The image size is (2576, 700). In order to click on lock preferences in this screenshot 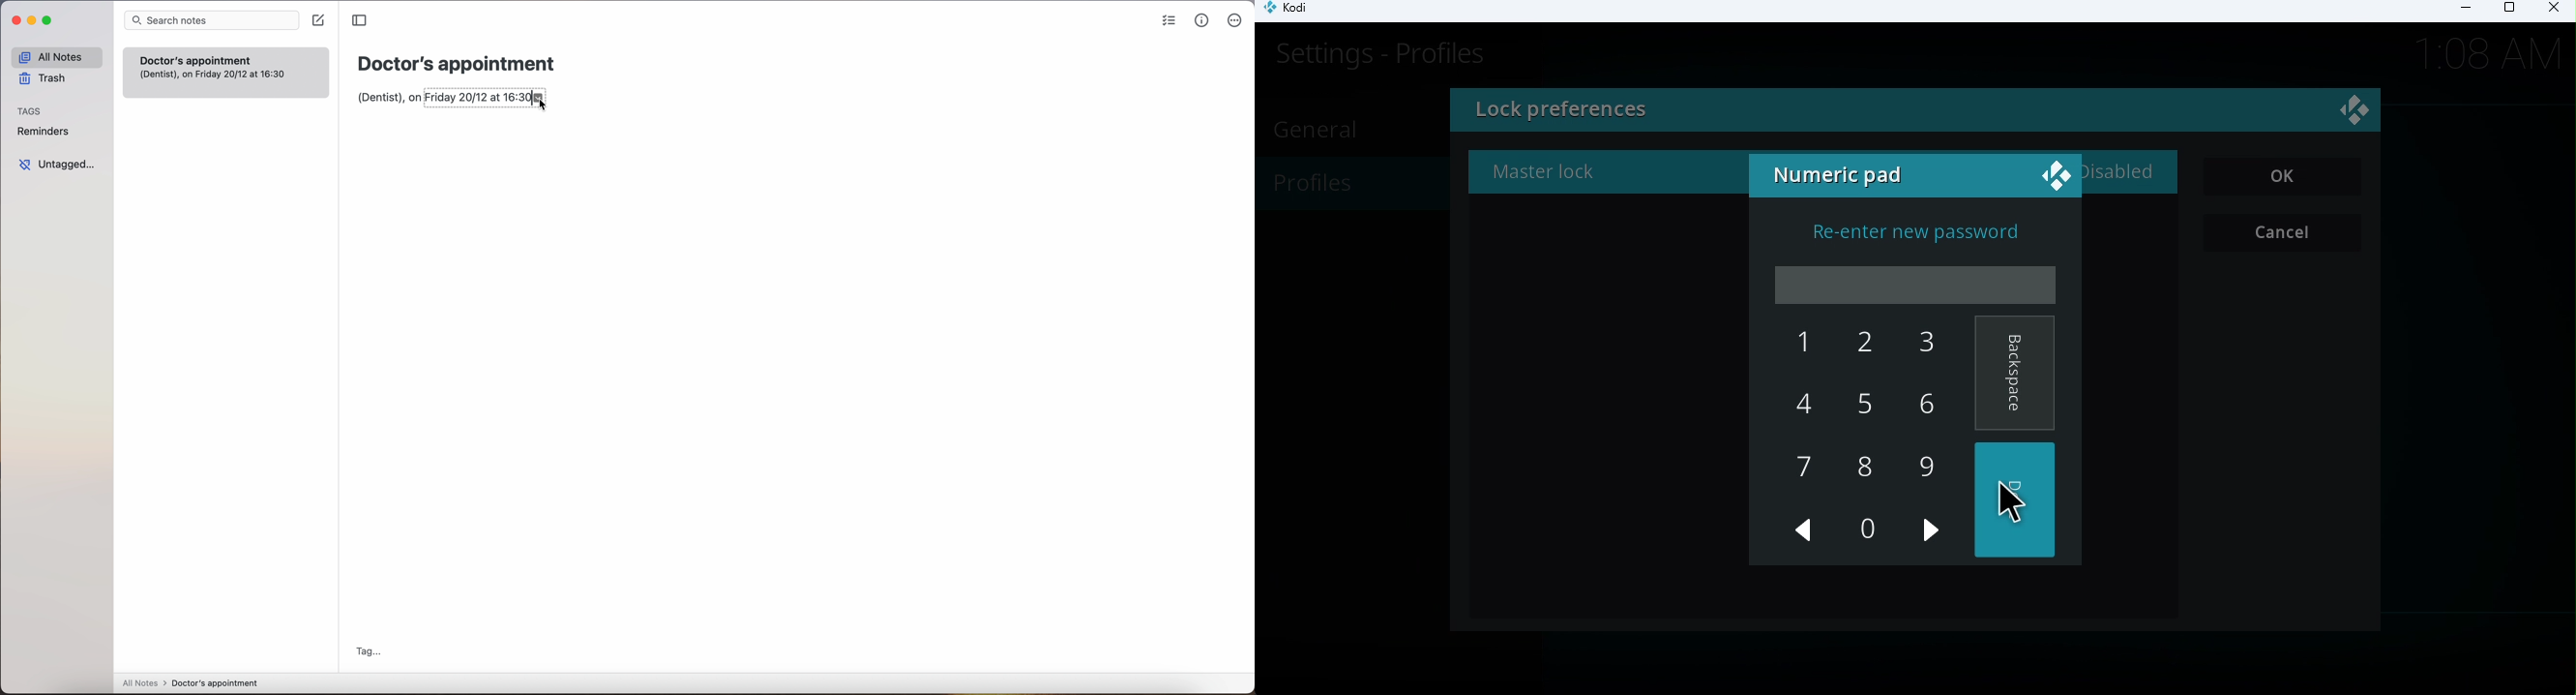, I will do `click(1709, 112)`.